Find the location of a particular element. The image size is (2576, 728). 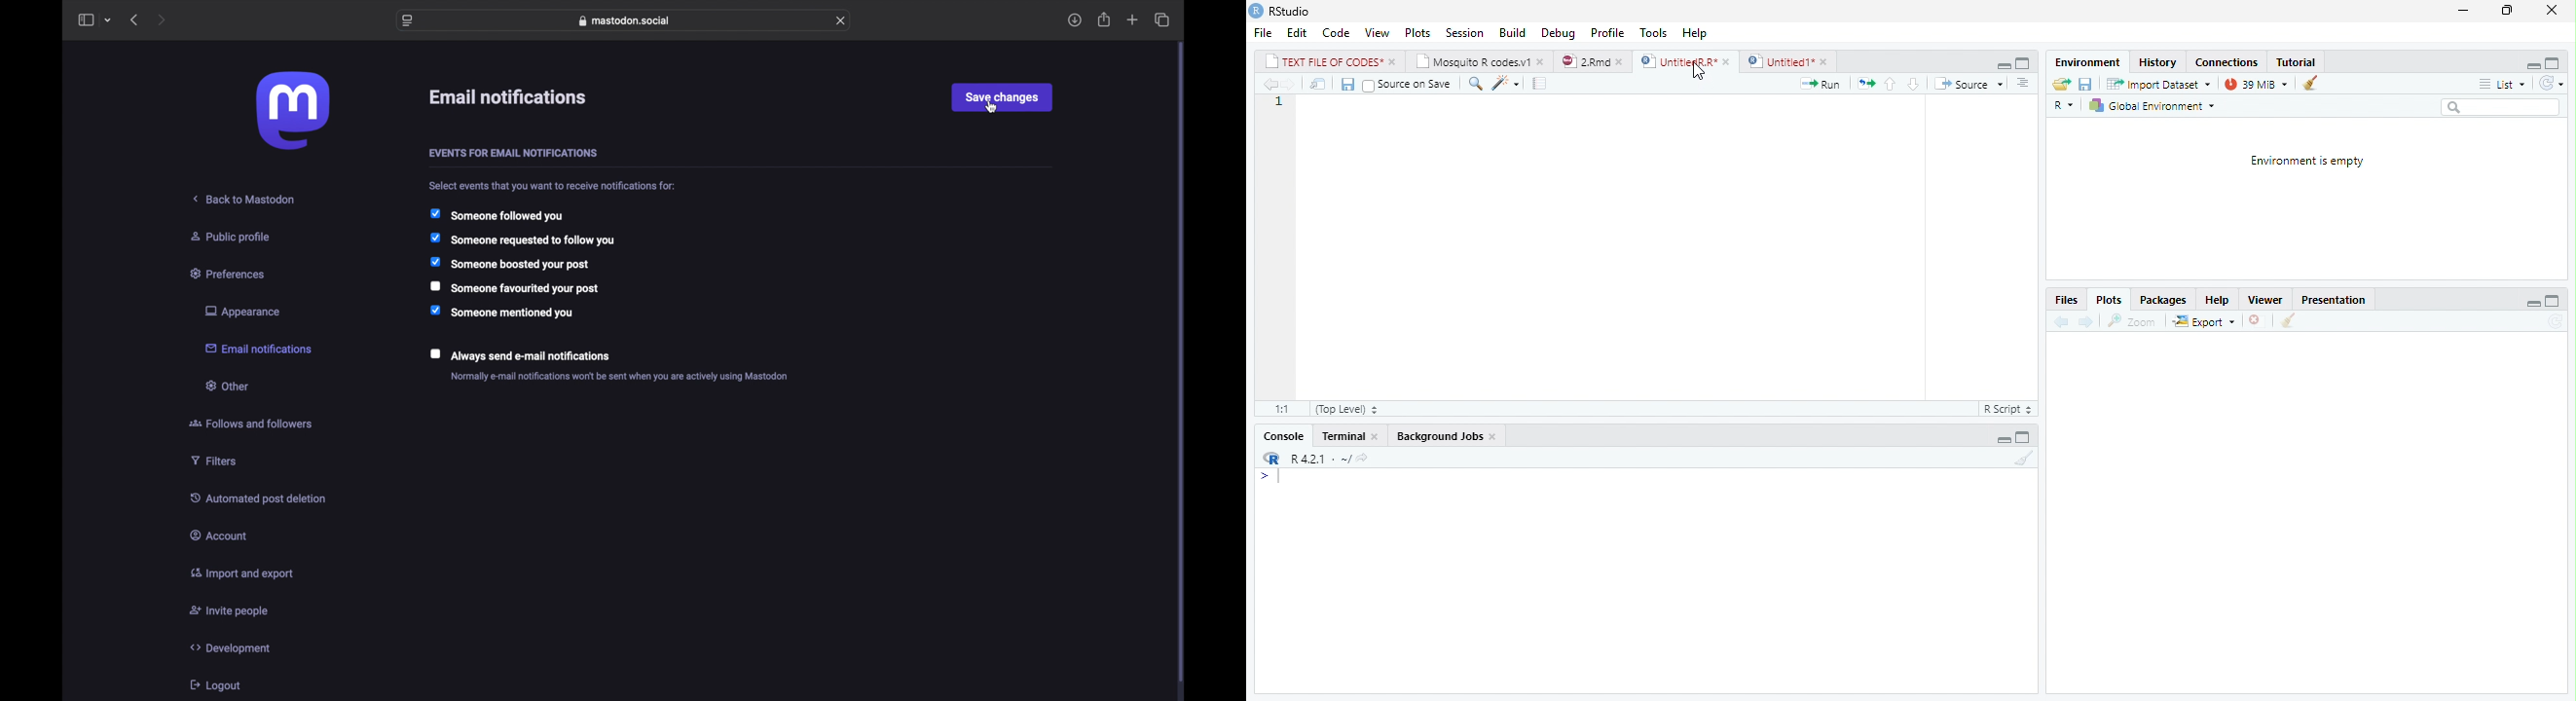

Global environment is located at coordinates (2152, 106).